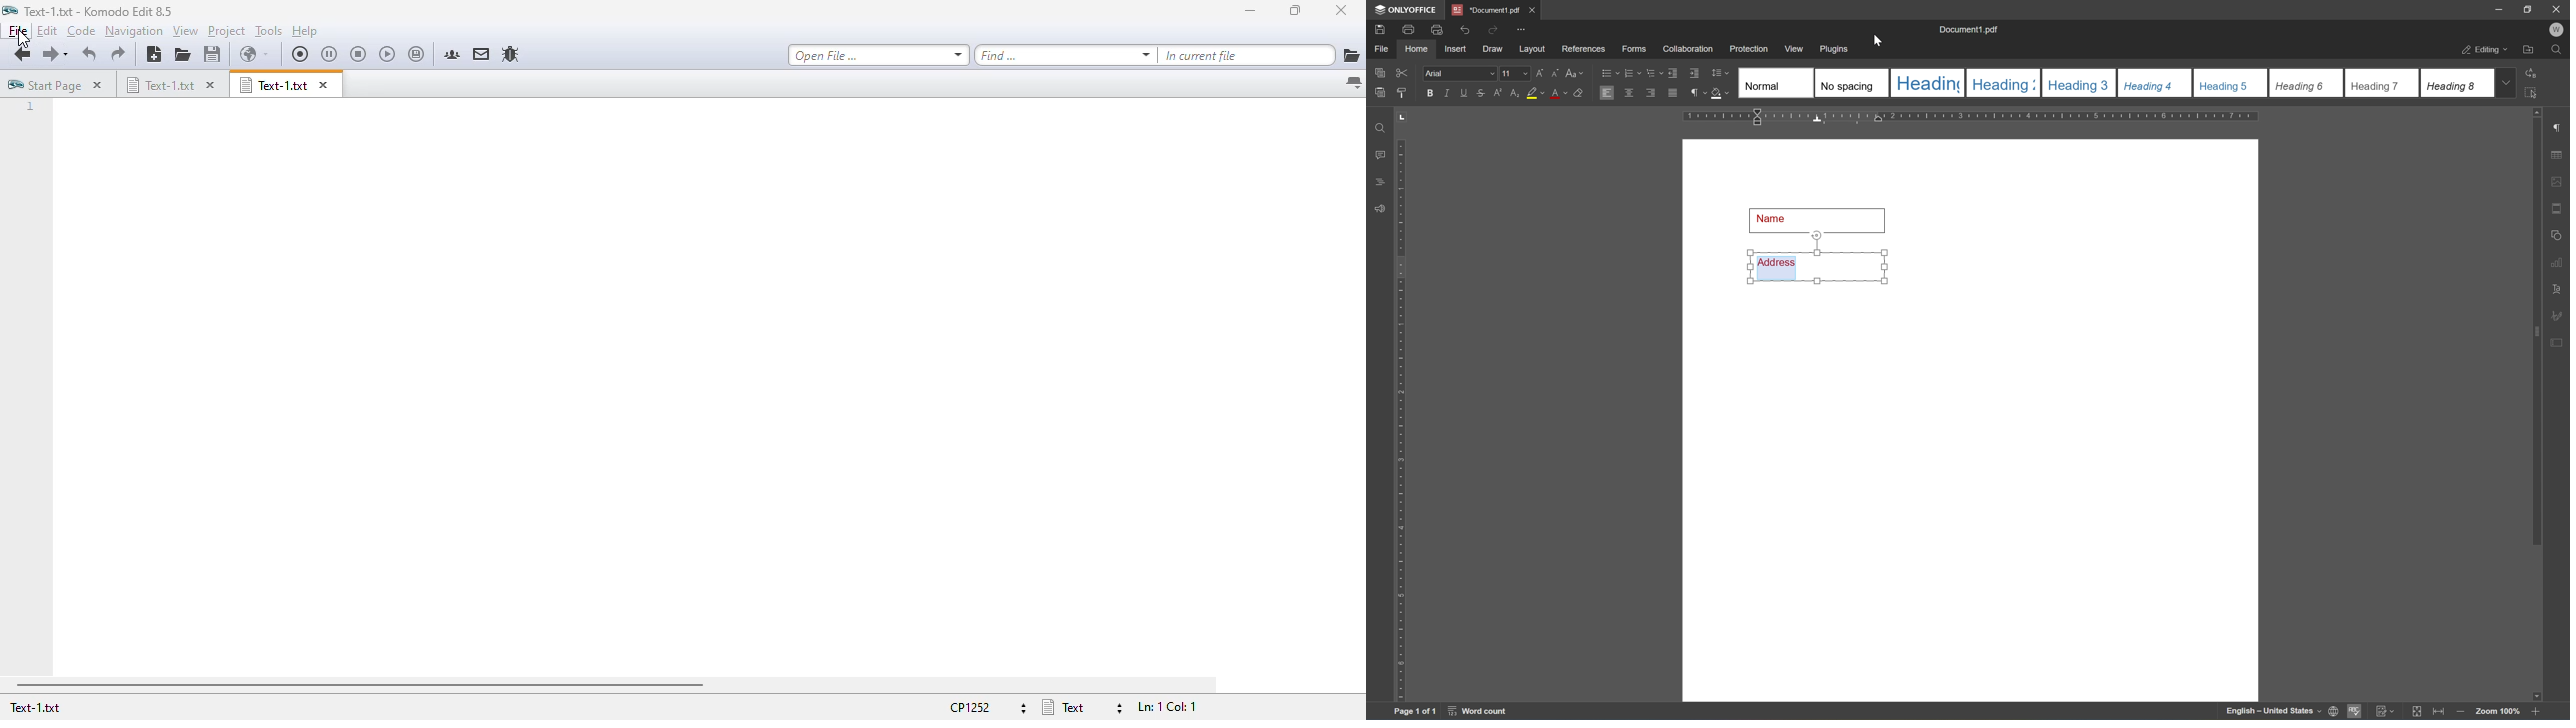  Describe the element at coordinates (1650, 93) in the screenshot. I see `align right` at that location.